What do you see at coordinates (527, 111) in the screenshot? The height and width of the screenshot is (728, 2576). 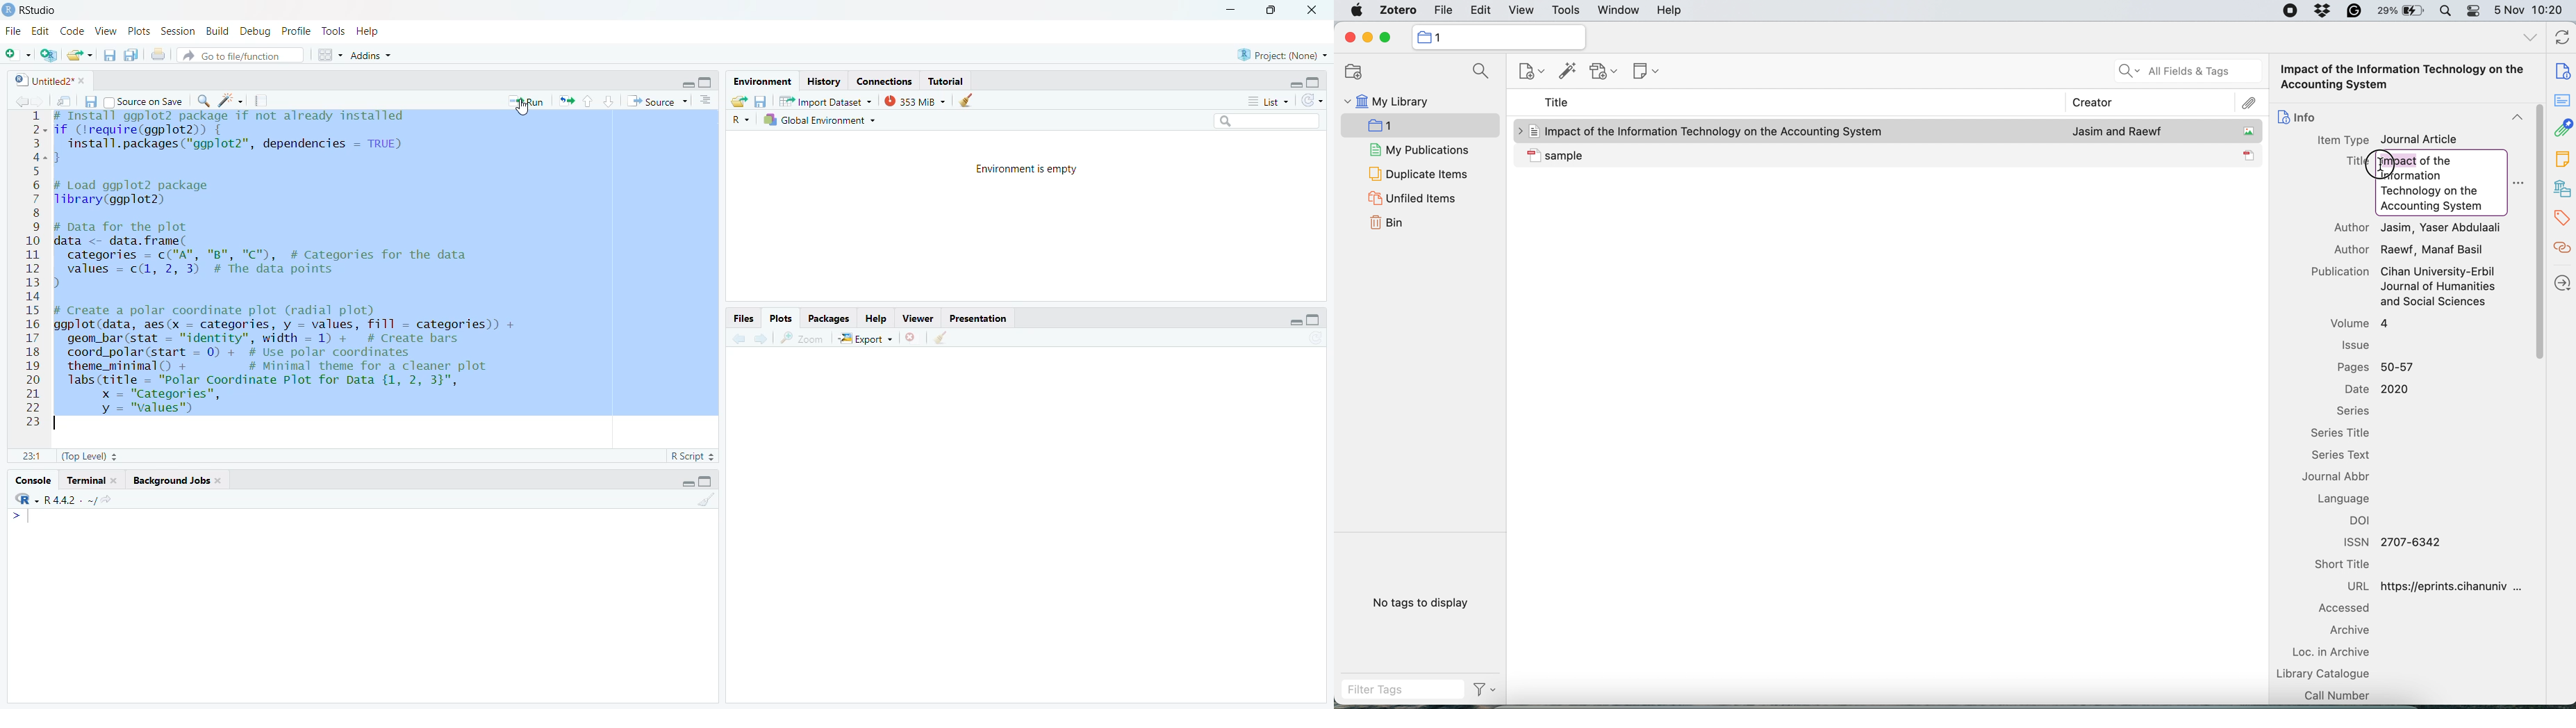 I see `cursor` at bounding box center [527, 111].